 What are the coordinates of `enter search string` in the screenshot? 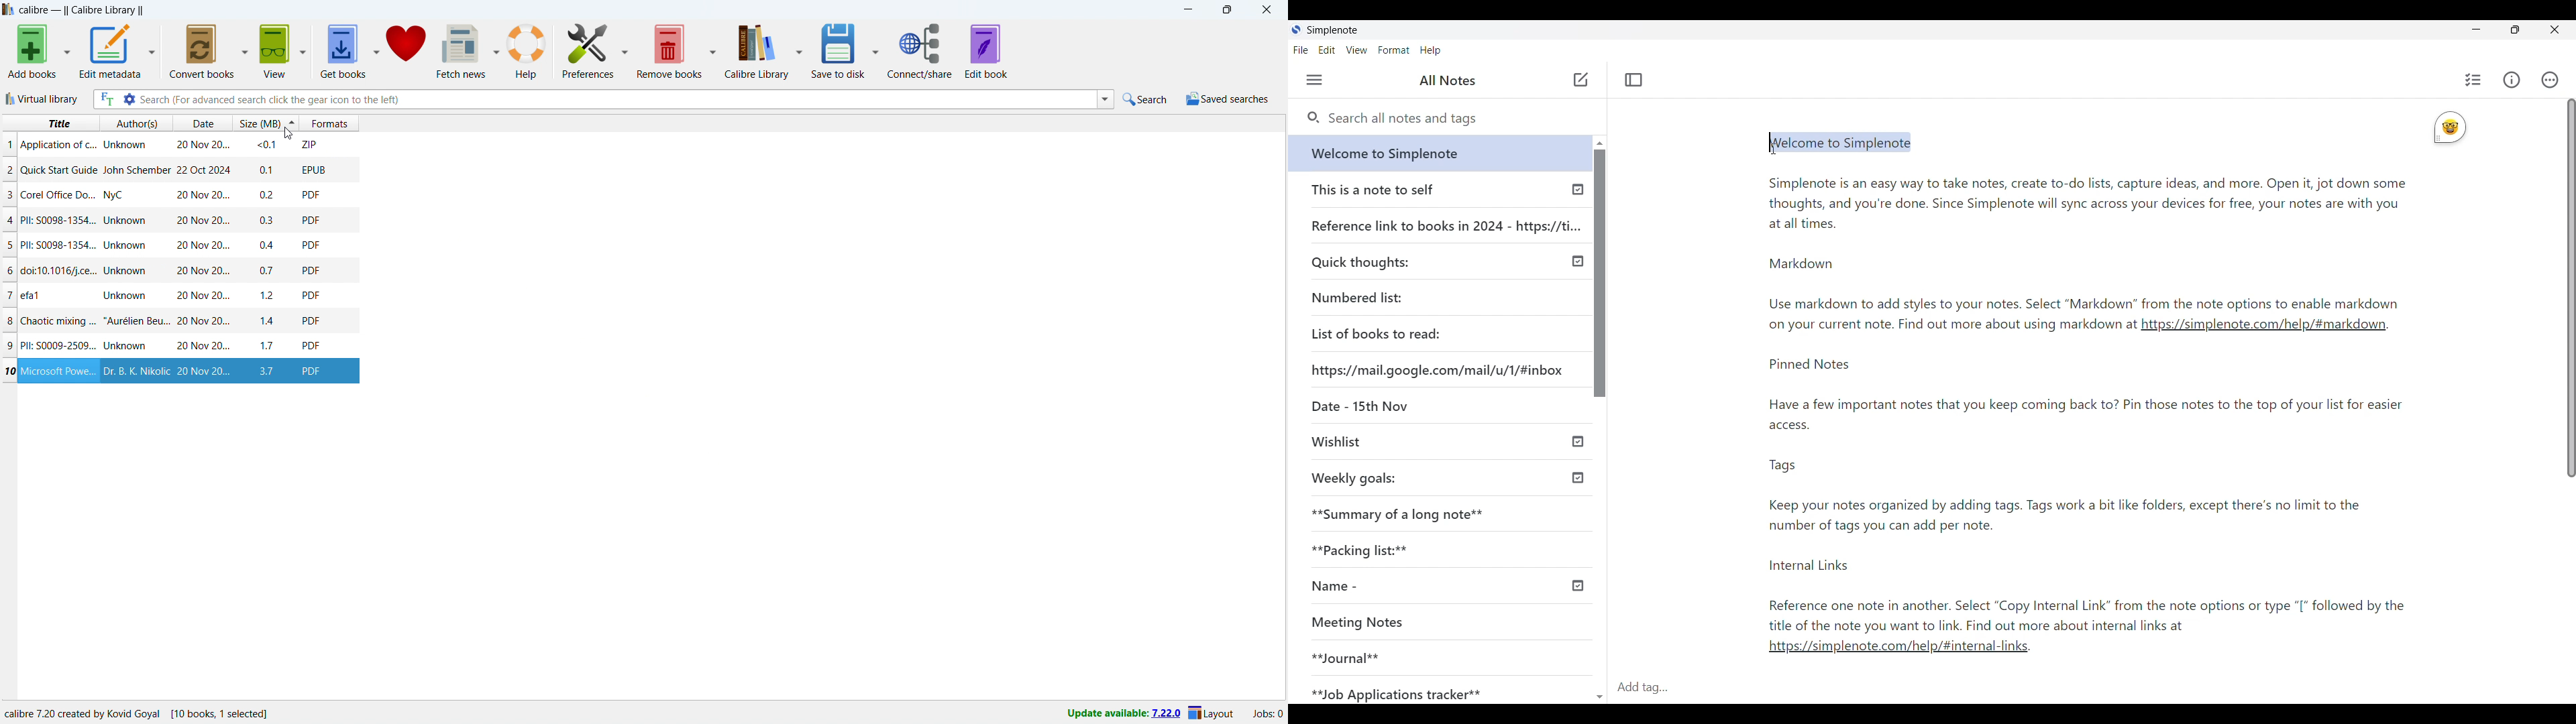 It's located at (618, 99).